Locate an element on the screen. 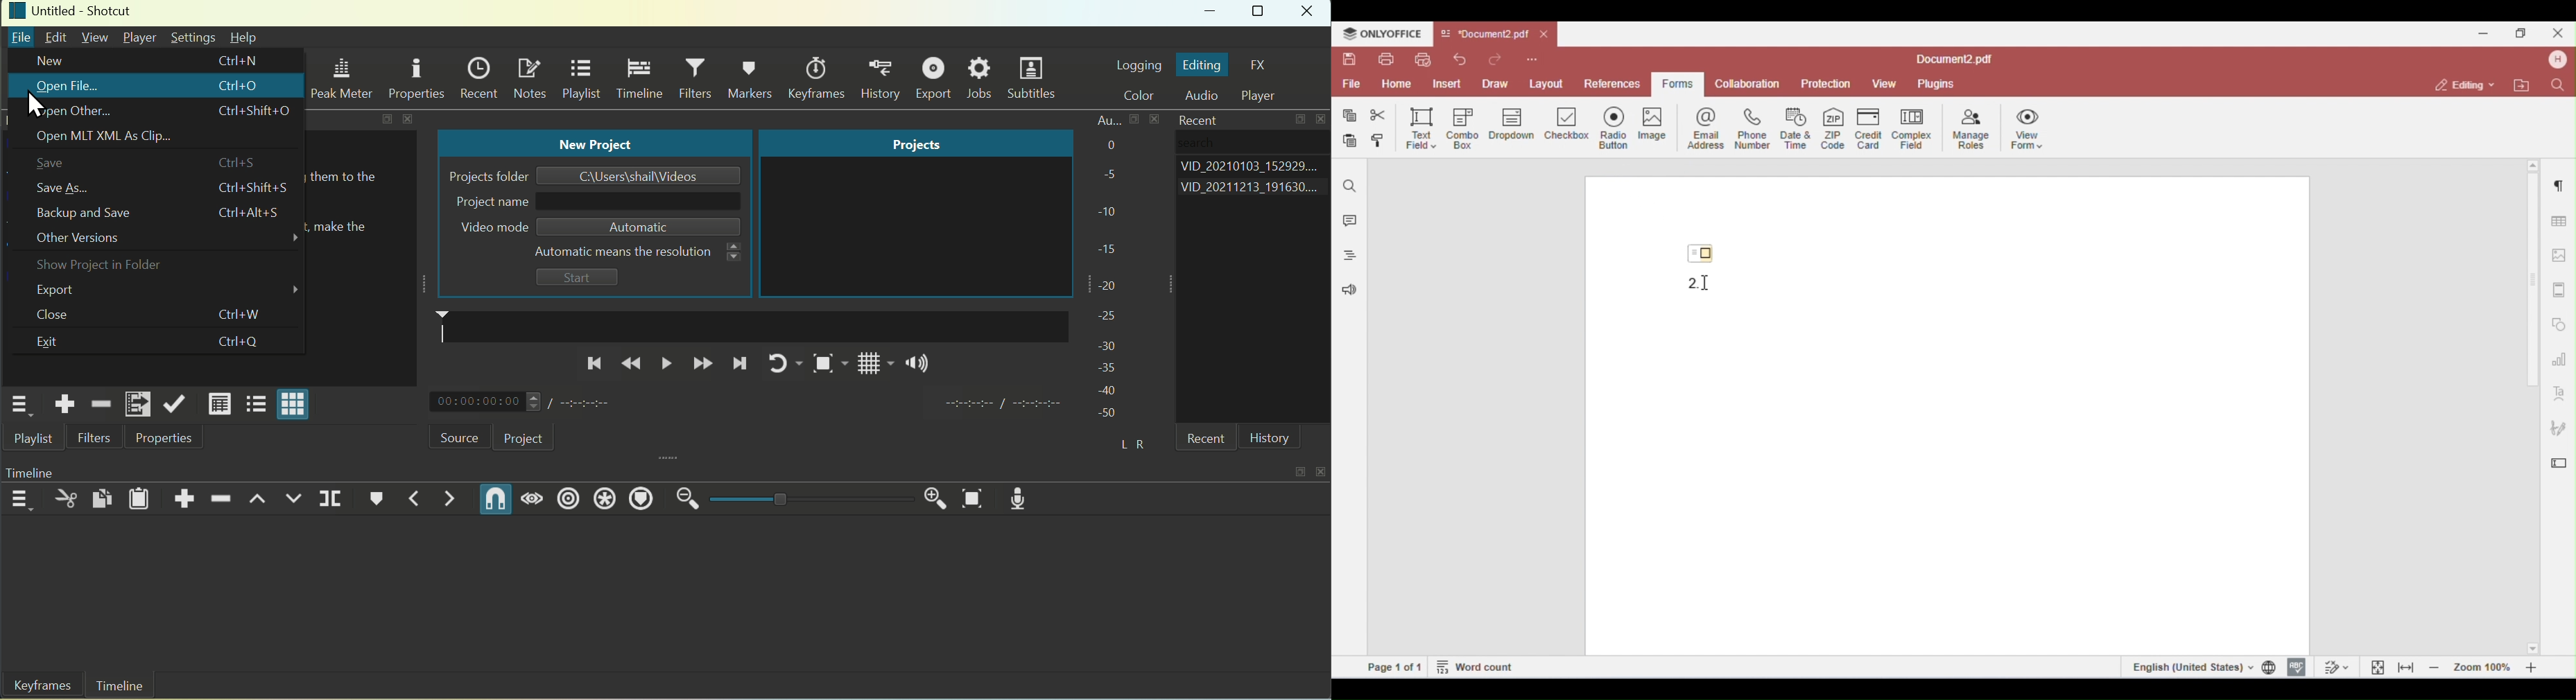  Logging is located at coordinates (1138, 64).